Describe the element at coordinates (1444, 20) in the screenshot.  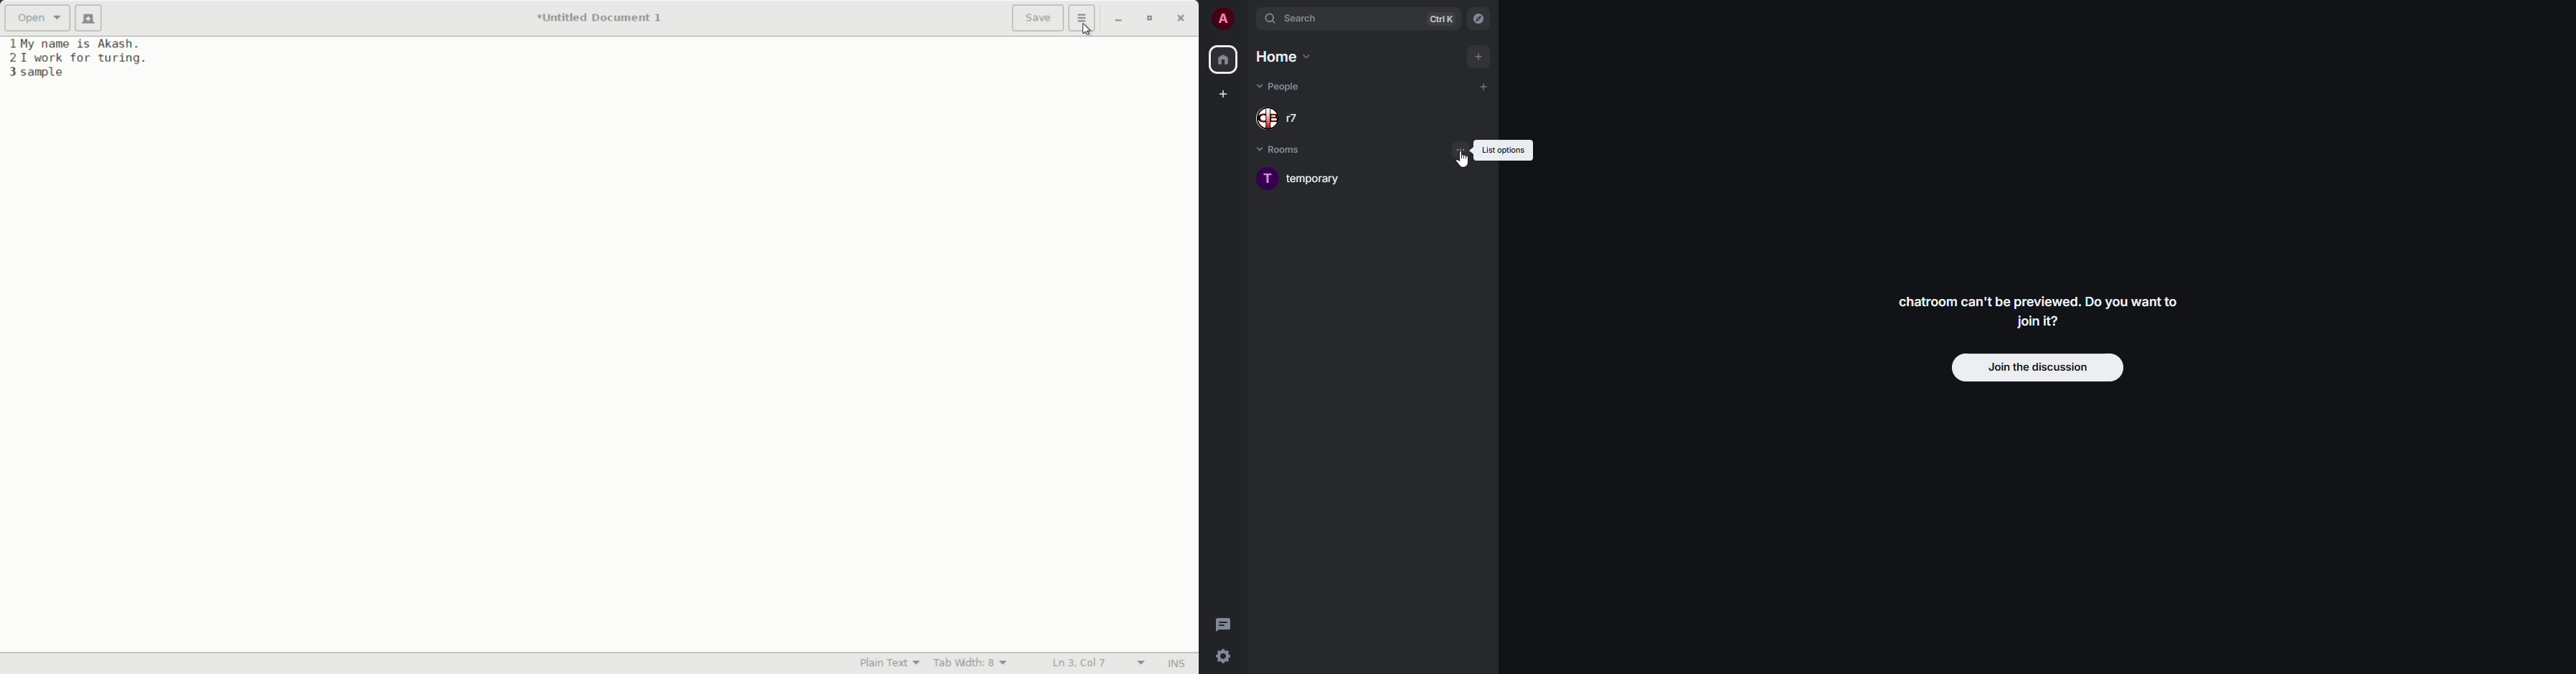
I see `ctrl K` at that location.